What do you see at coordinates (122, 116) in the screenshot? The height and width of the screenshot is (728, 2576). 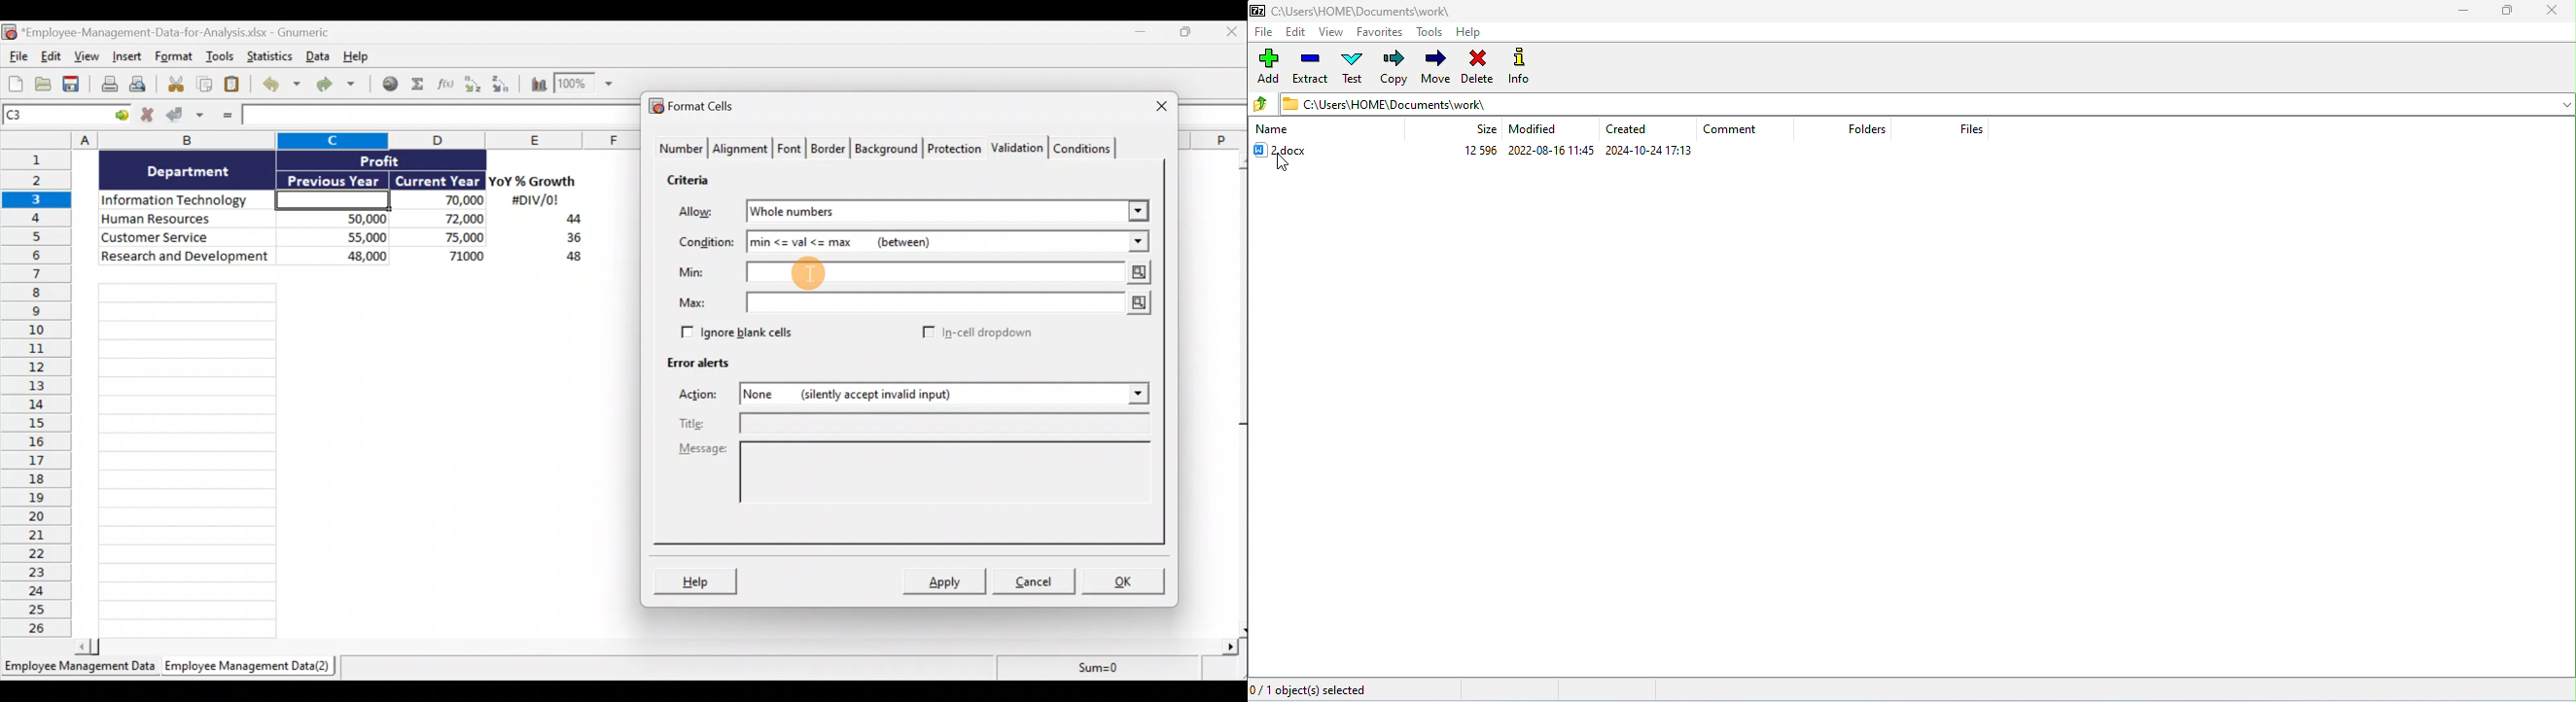 I see `Go to` at bounding box center [122, 116].